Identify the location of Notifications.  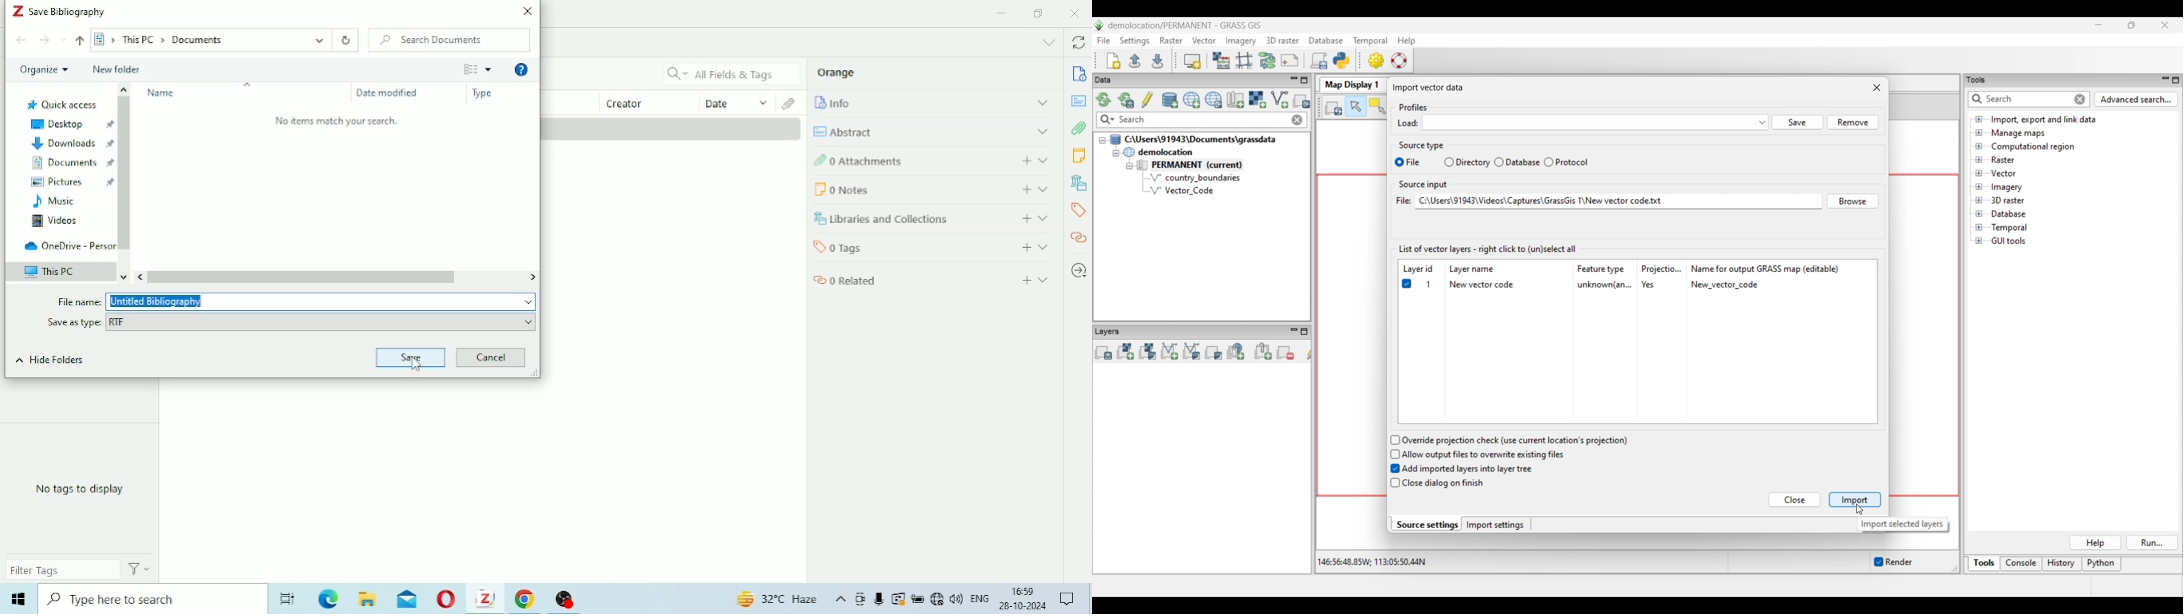
(1069, 600).